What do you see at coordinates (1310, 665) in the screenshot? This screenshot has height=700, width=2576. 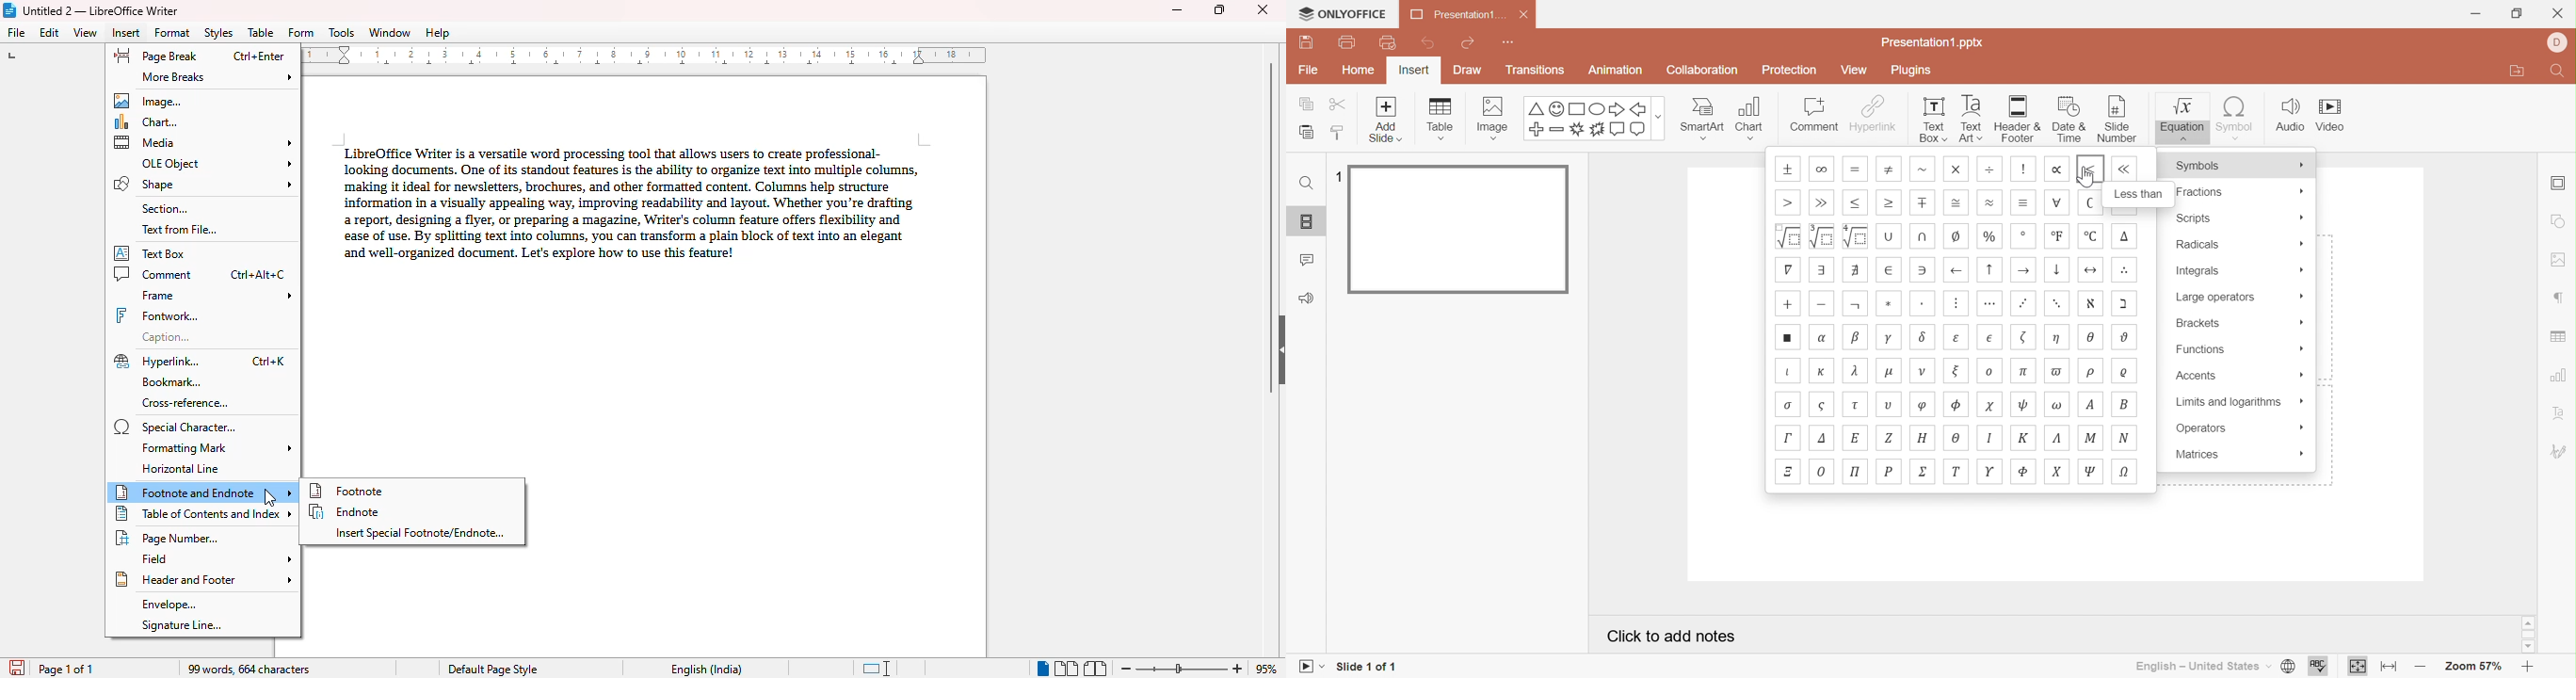 I see `Start slideshow` at bounding box center [1310, 665].